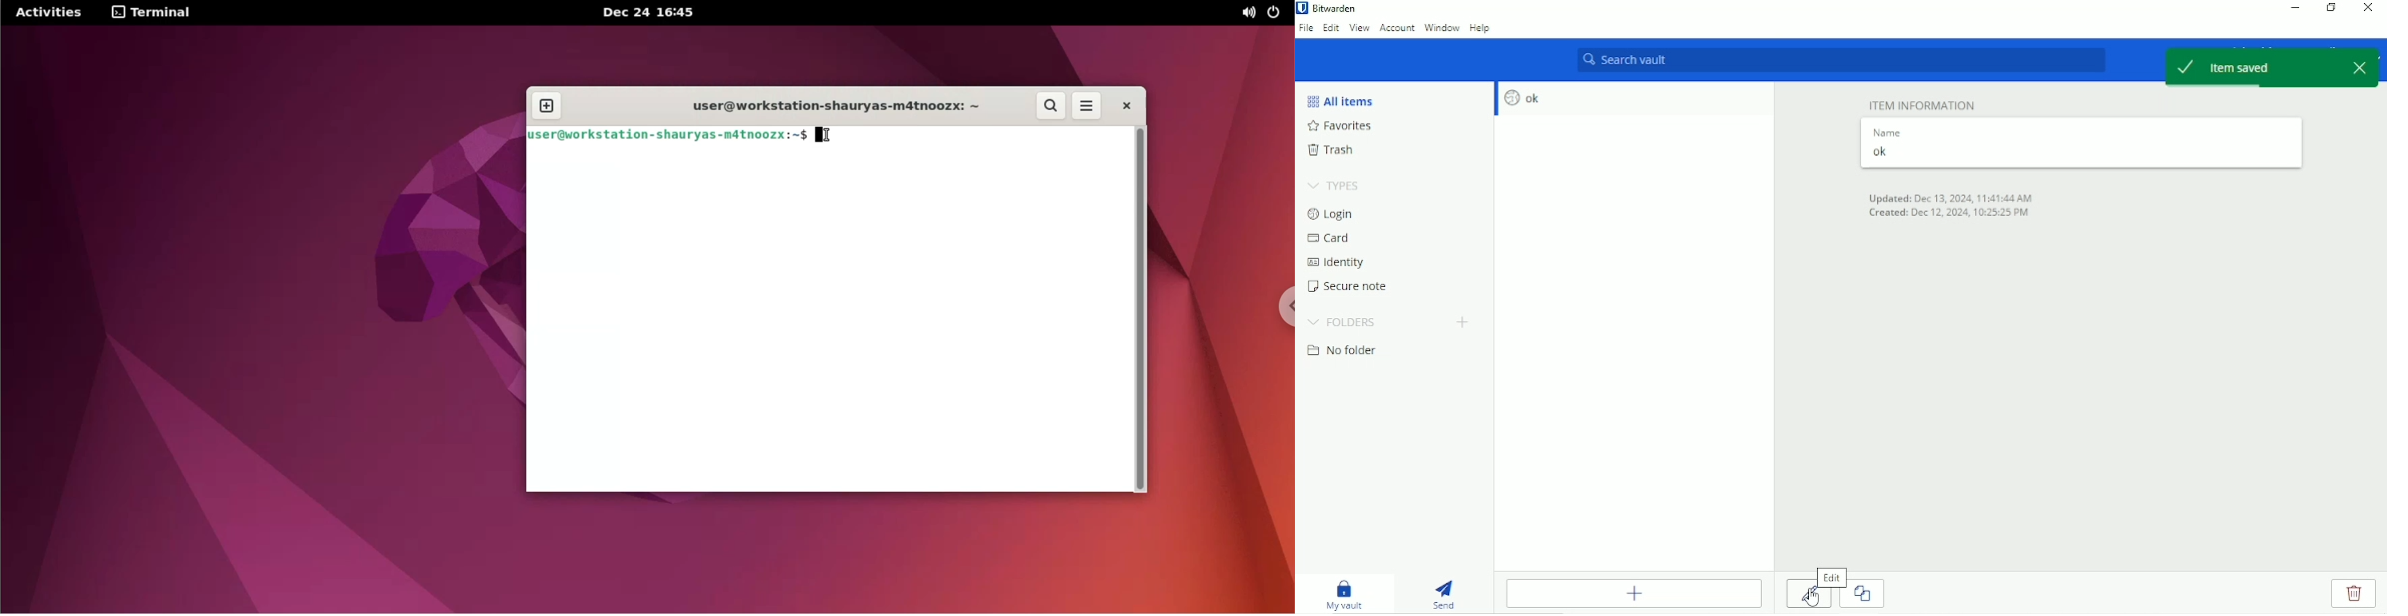  I want to click on Folders, so click(1343, 322).